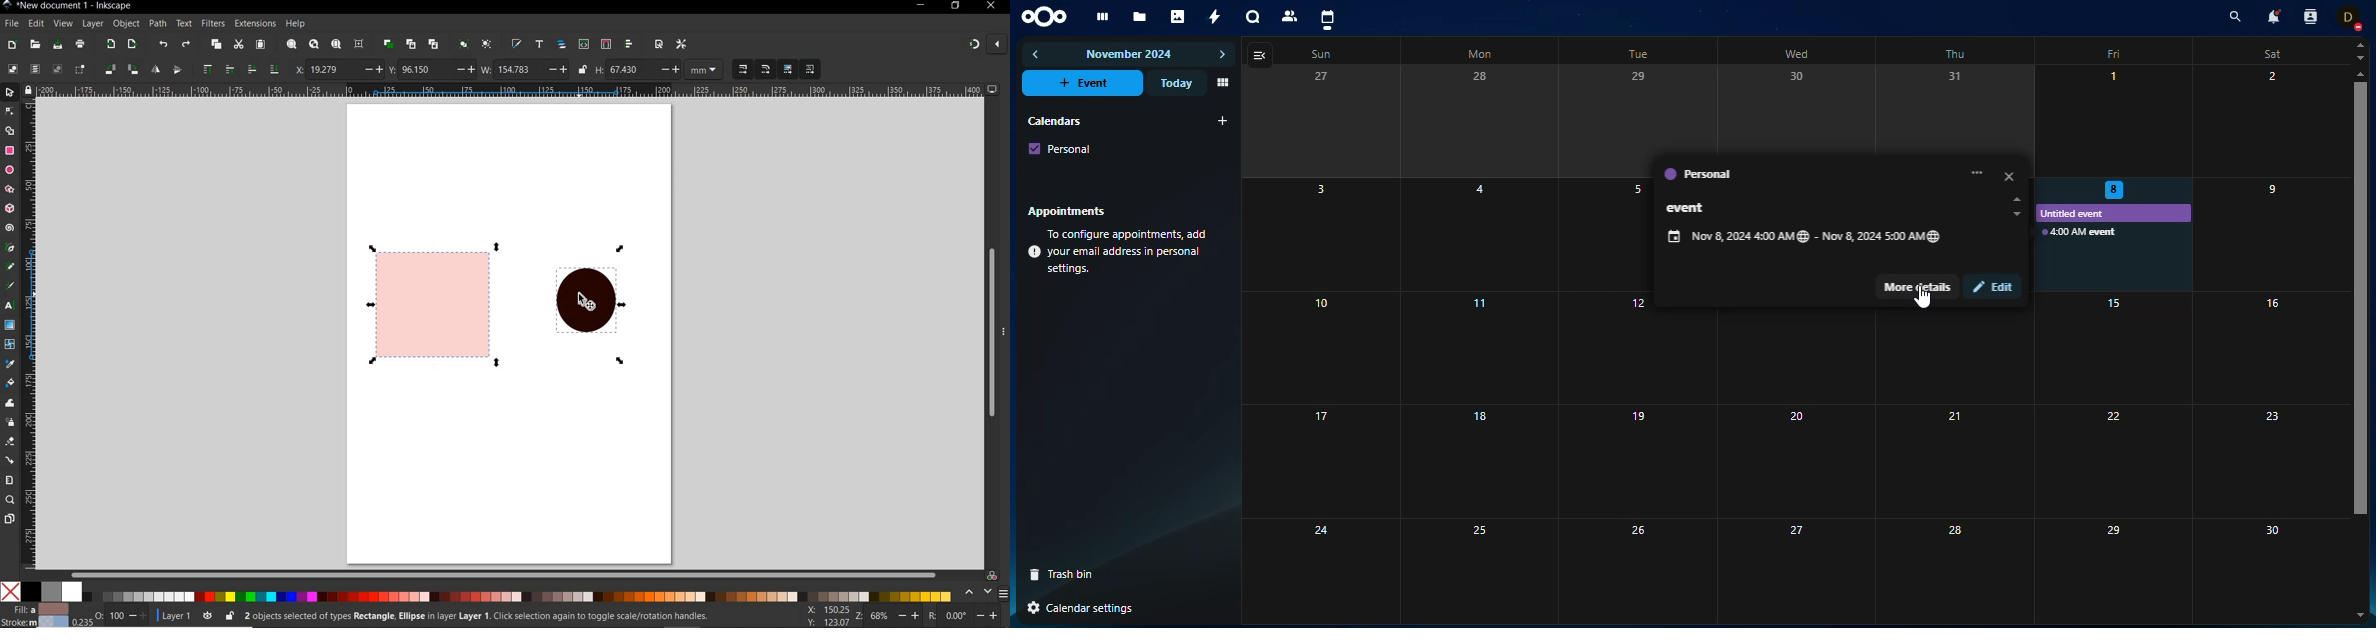 Image resolution: width=2380 pixels, height=644 pixels. Describe the element at coordinates (1327, 19) in the screenshot. I see `calendar` at that location.